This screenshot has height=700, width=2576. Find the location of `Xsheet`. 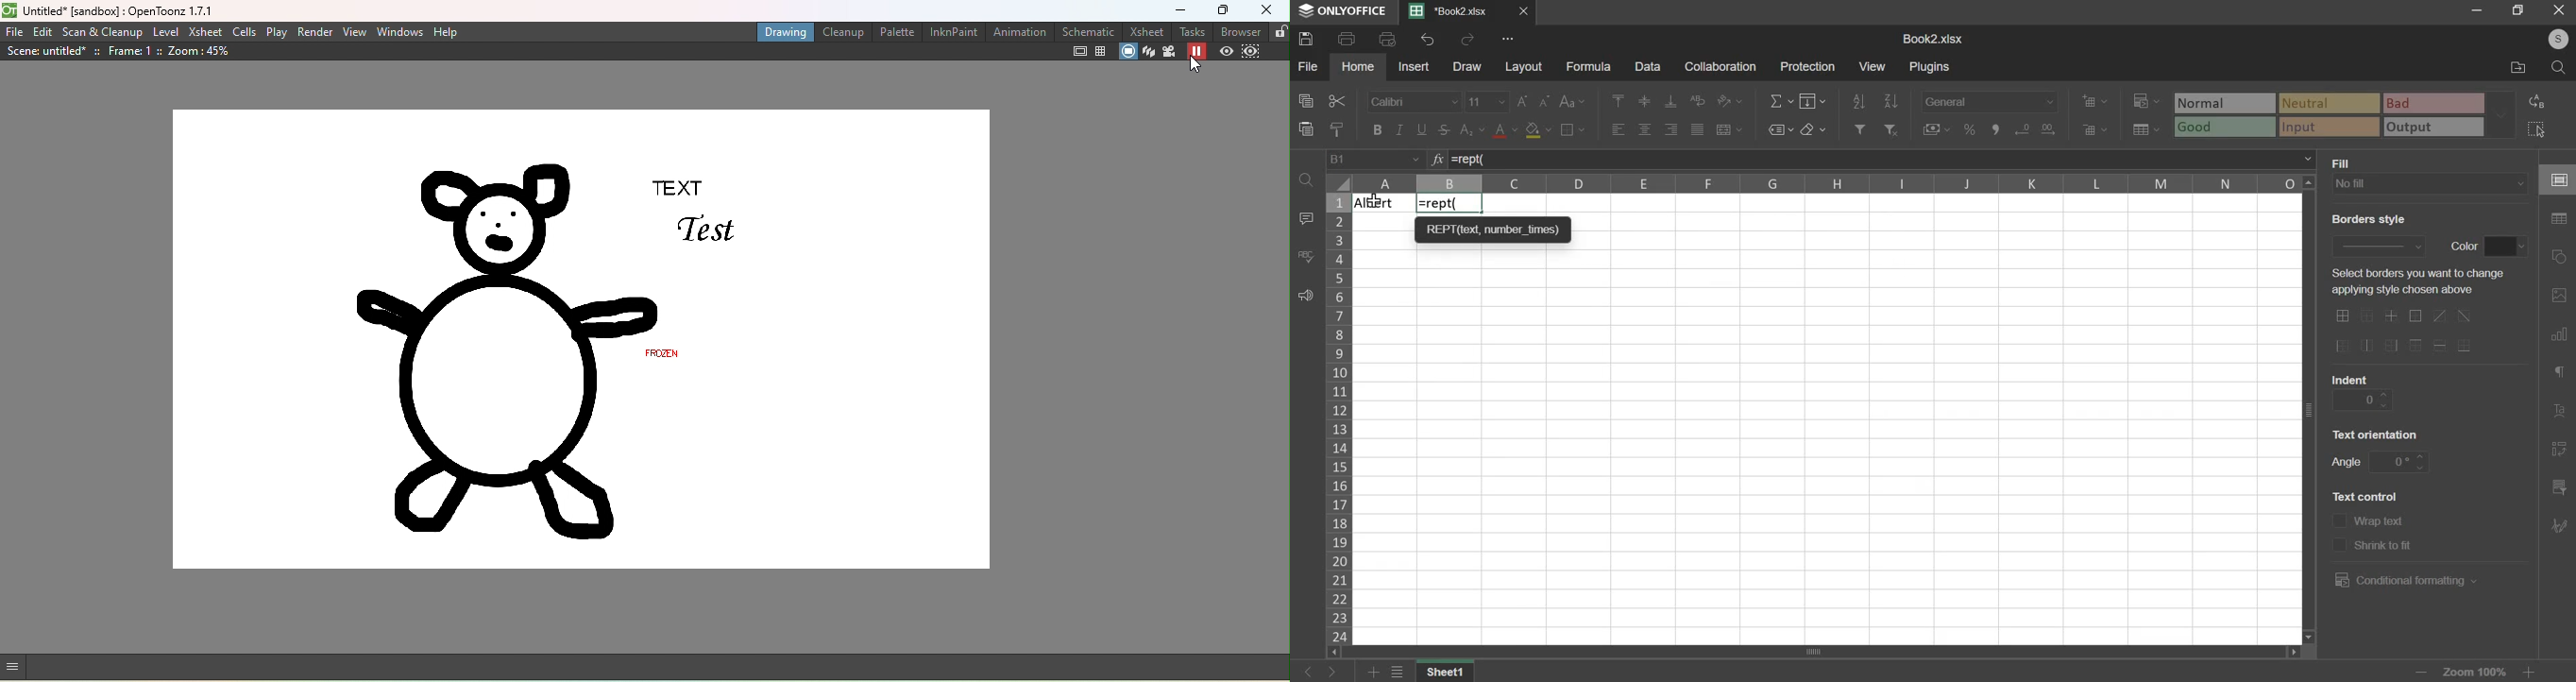

Xsheet is located at coordinates (1146, 29).